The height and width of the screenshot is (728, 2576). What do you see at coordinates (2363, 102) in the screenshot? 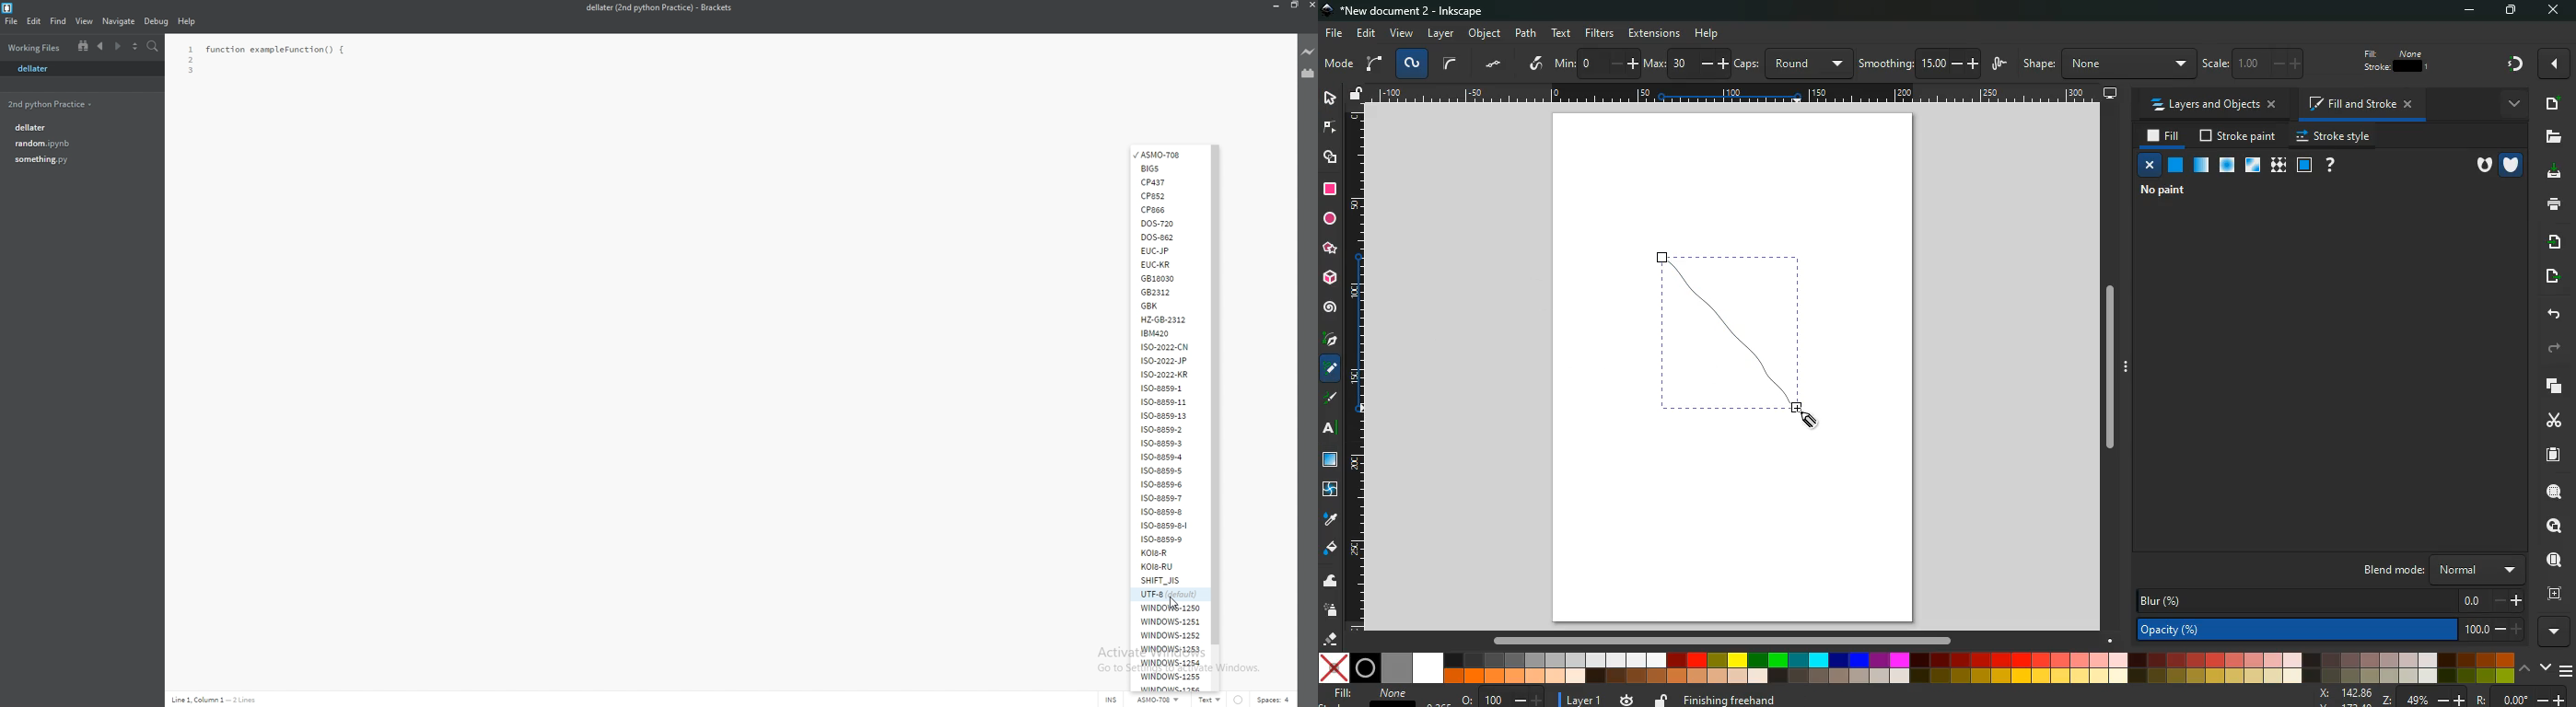
I see `fill and stroke` at bounding box center [2363, 102].